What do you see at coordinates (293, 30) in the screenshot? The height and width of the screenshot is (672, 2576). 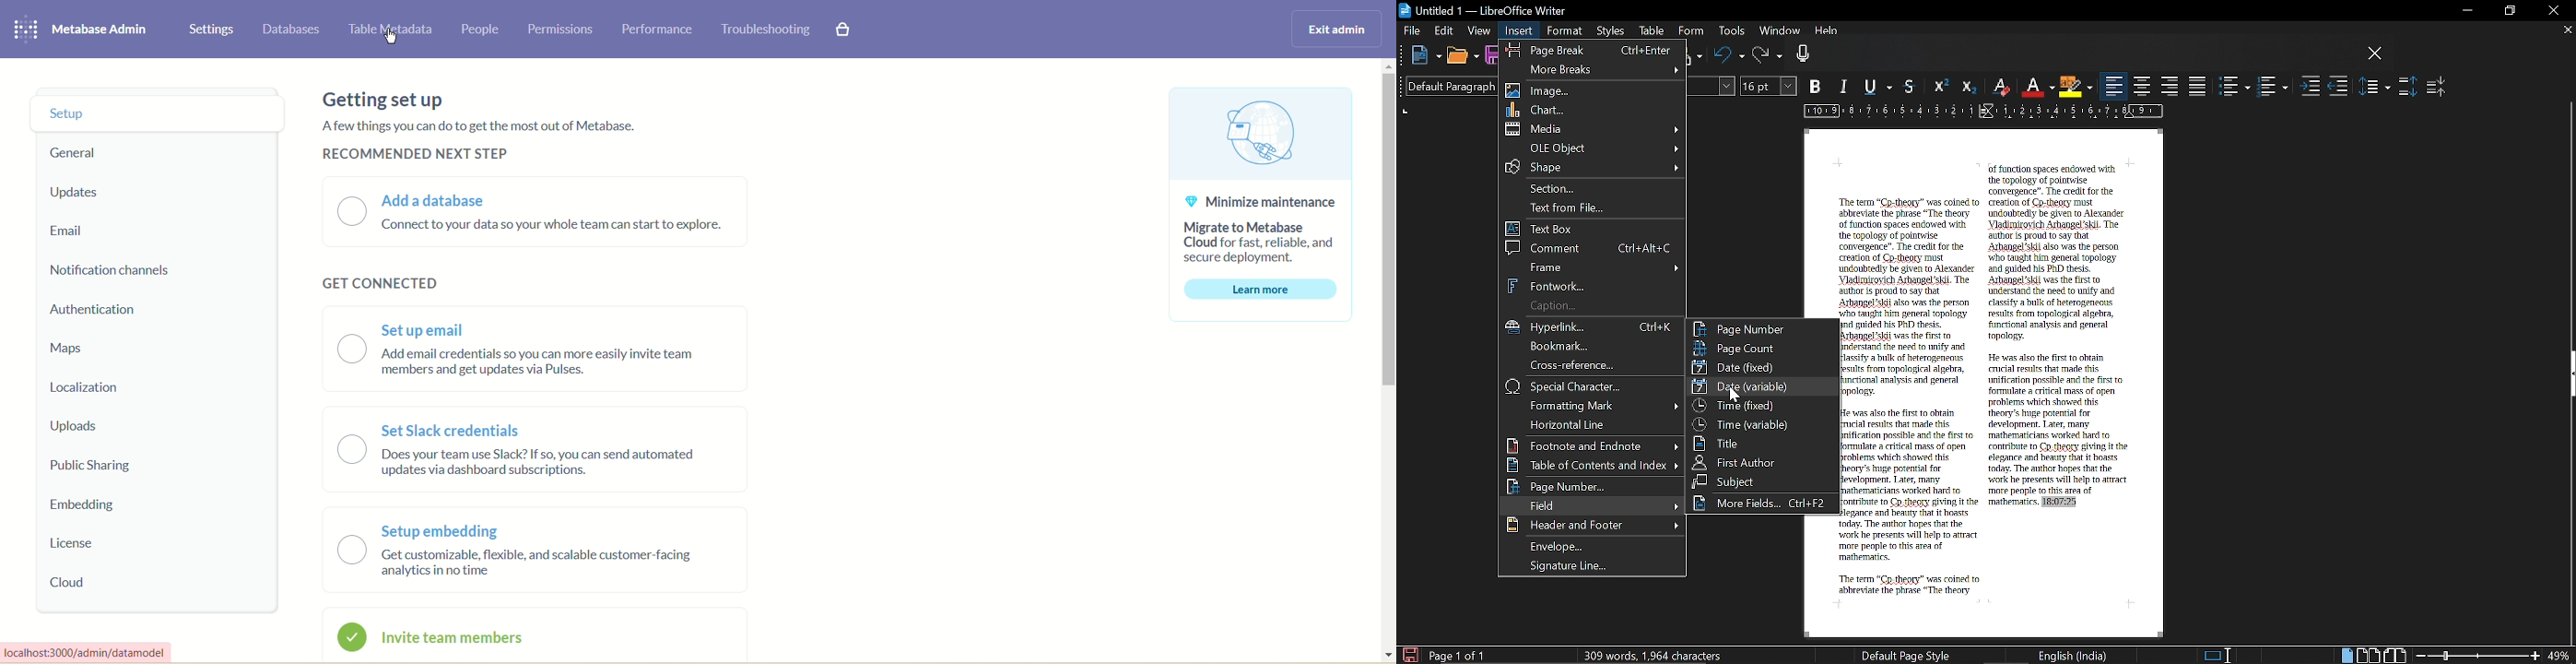 I see `databases` at bounding box center [293, 30].